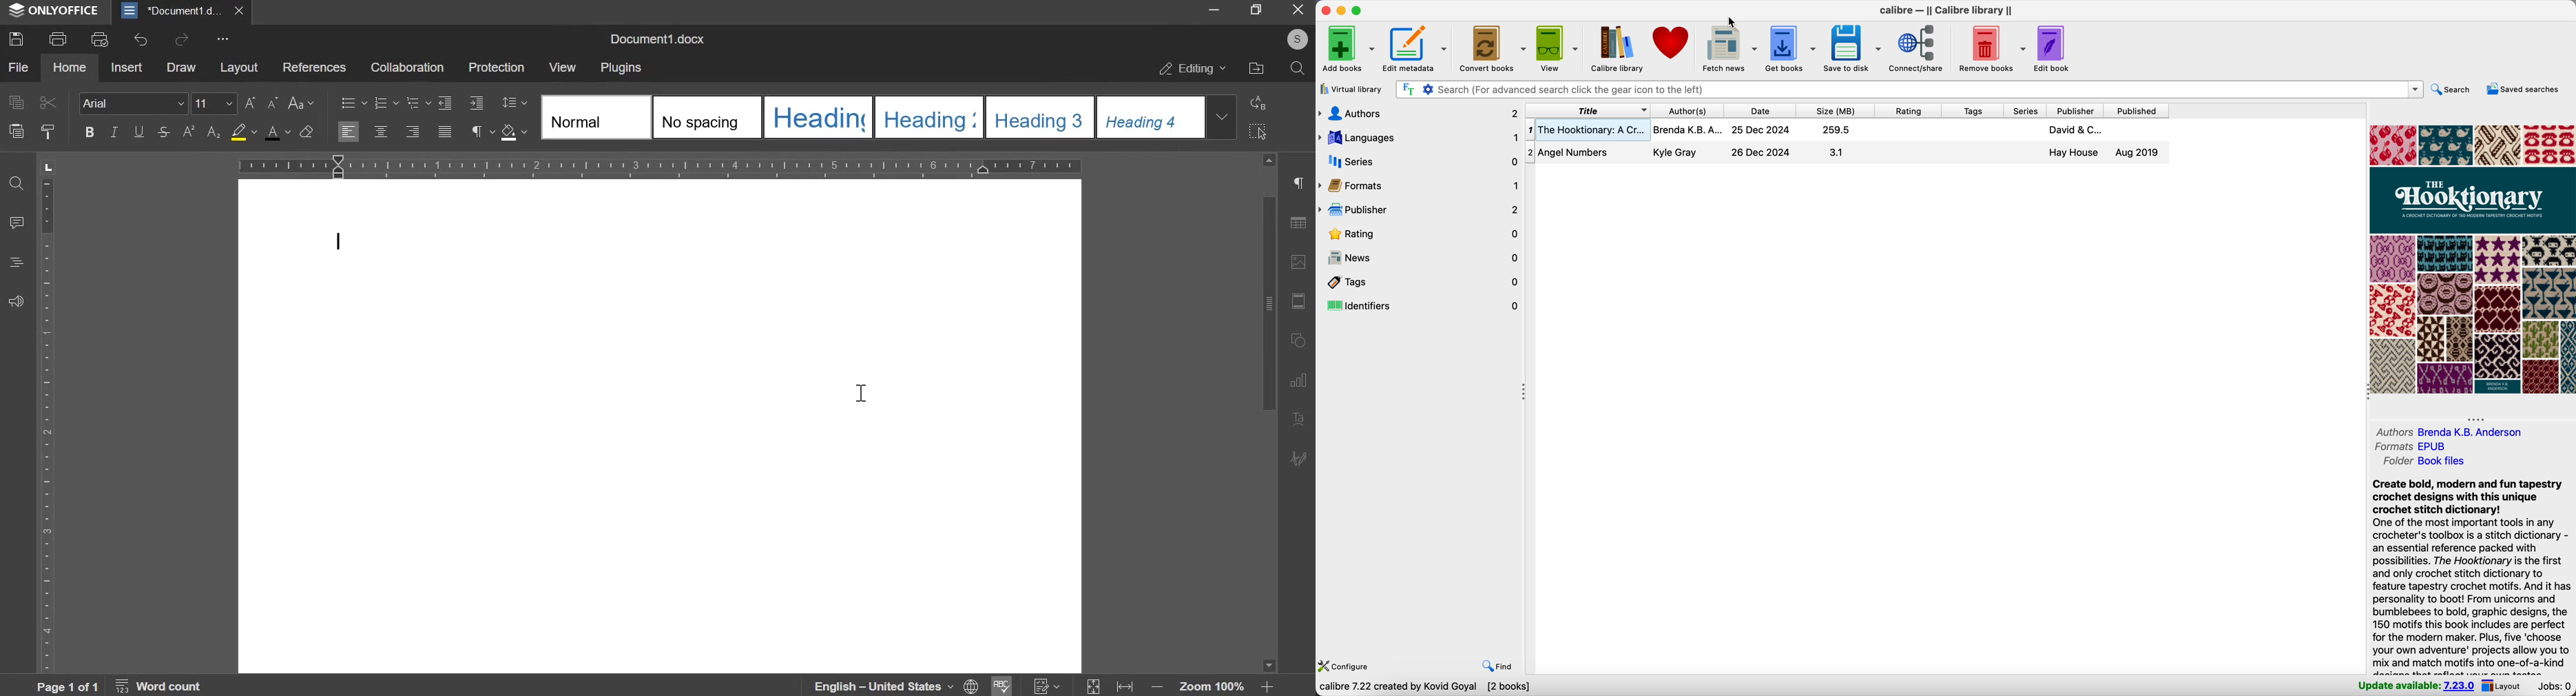 Image resolution: width=2576 pixels, height=700 pixels. What do you see at coordinates (1490, 47) in the screenshot?
I see `convert books` at bounding box center [1490, 47].